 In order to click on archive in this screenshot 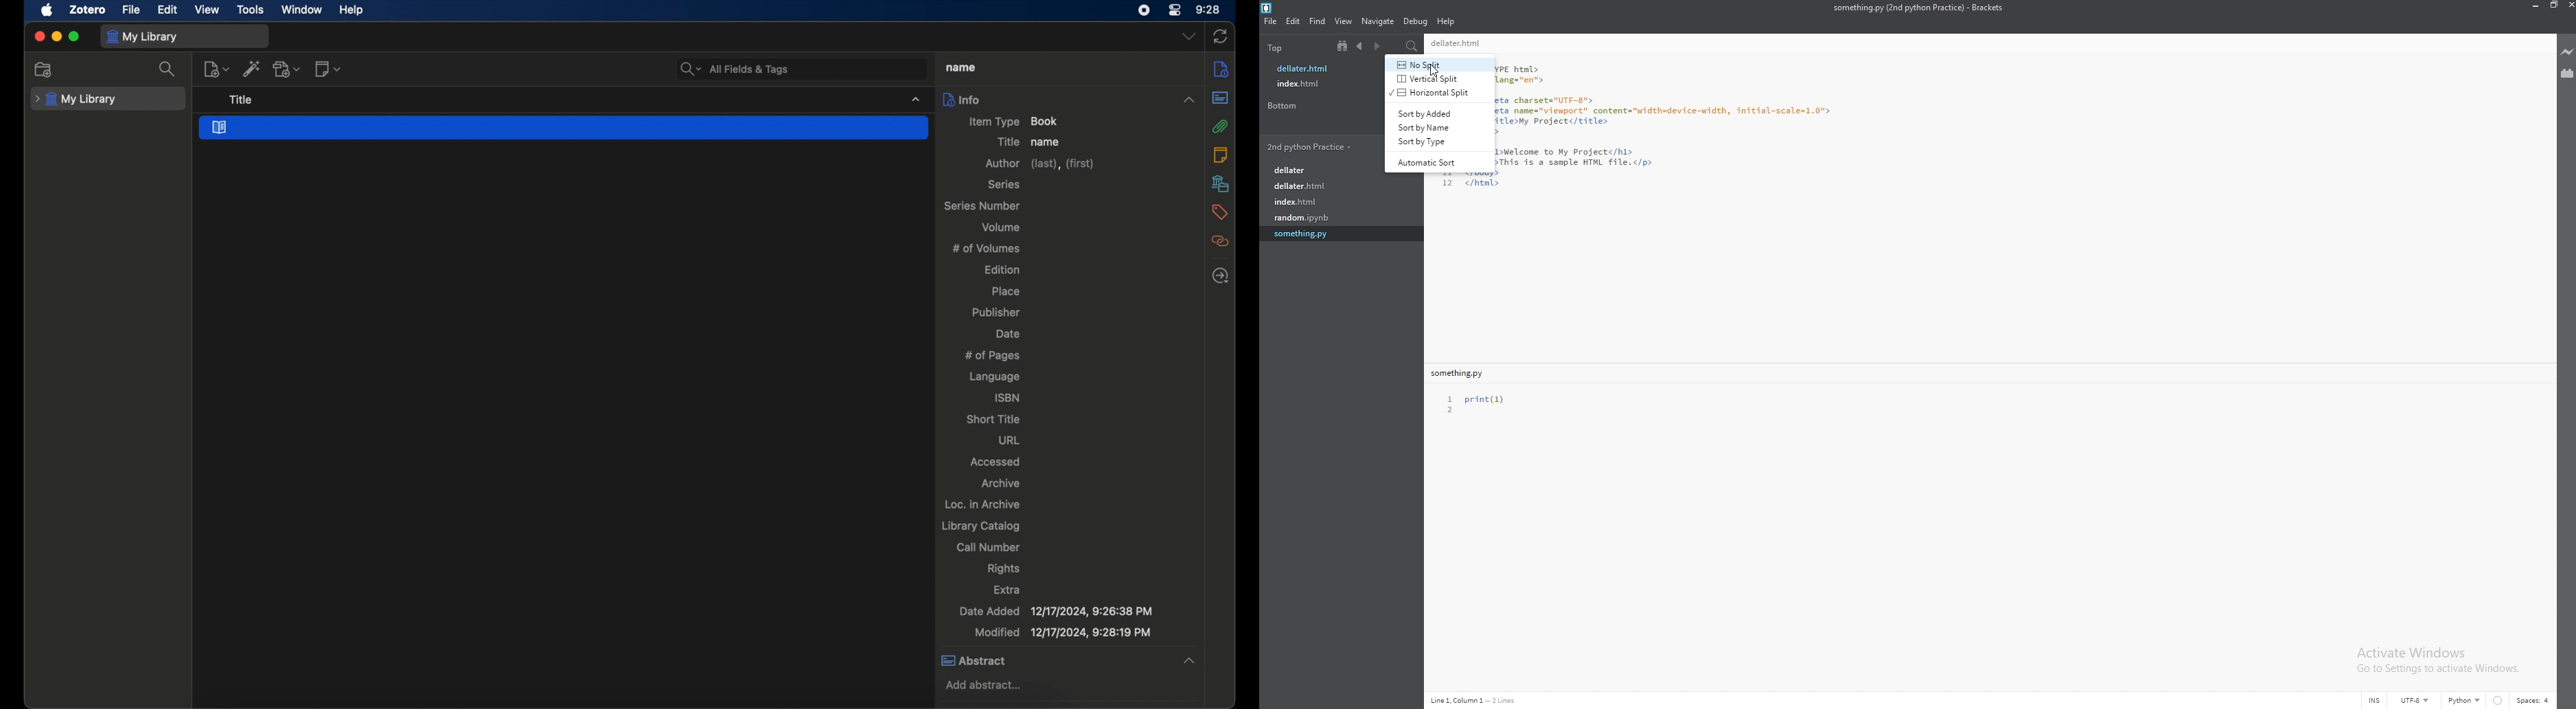, I will do `click(1001, 483)`.